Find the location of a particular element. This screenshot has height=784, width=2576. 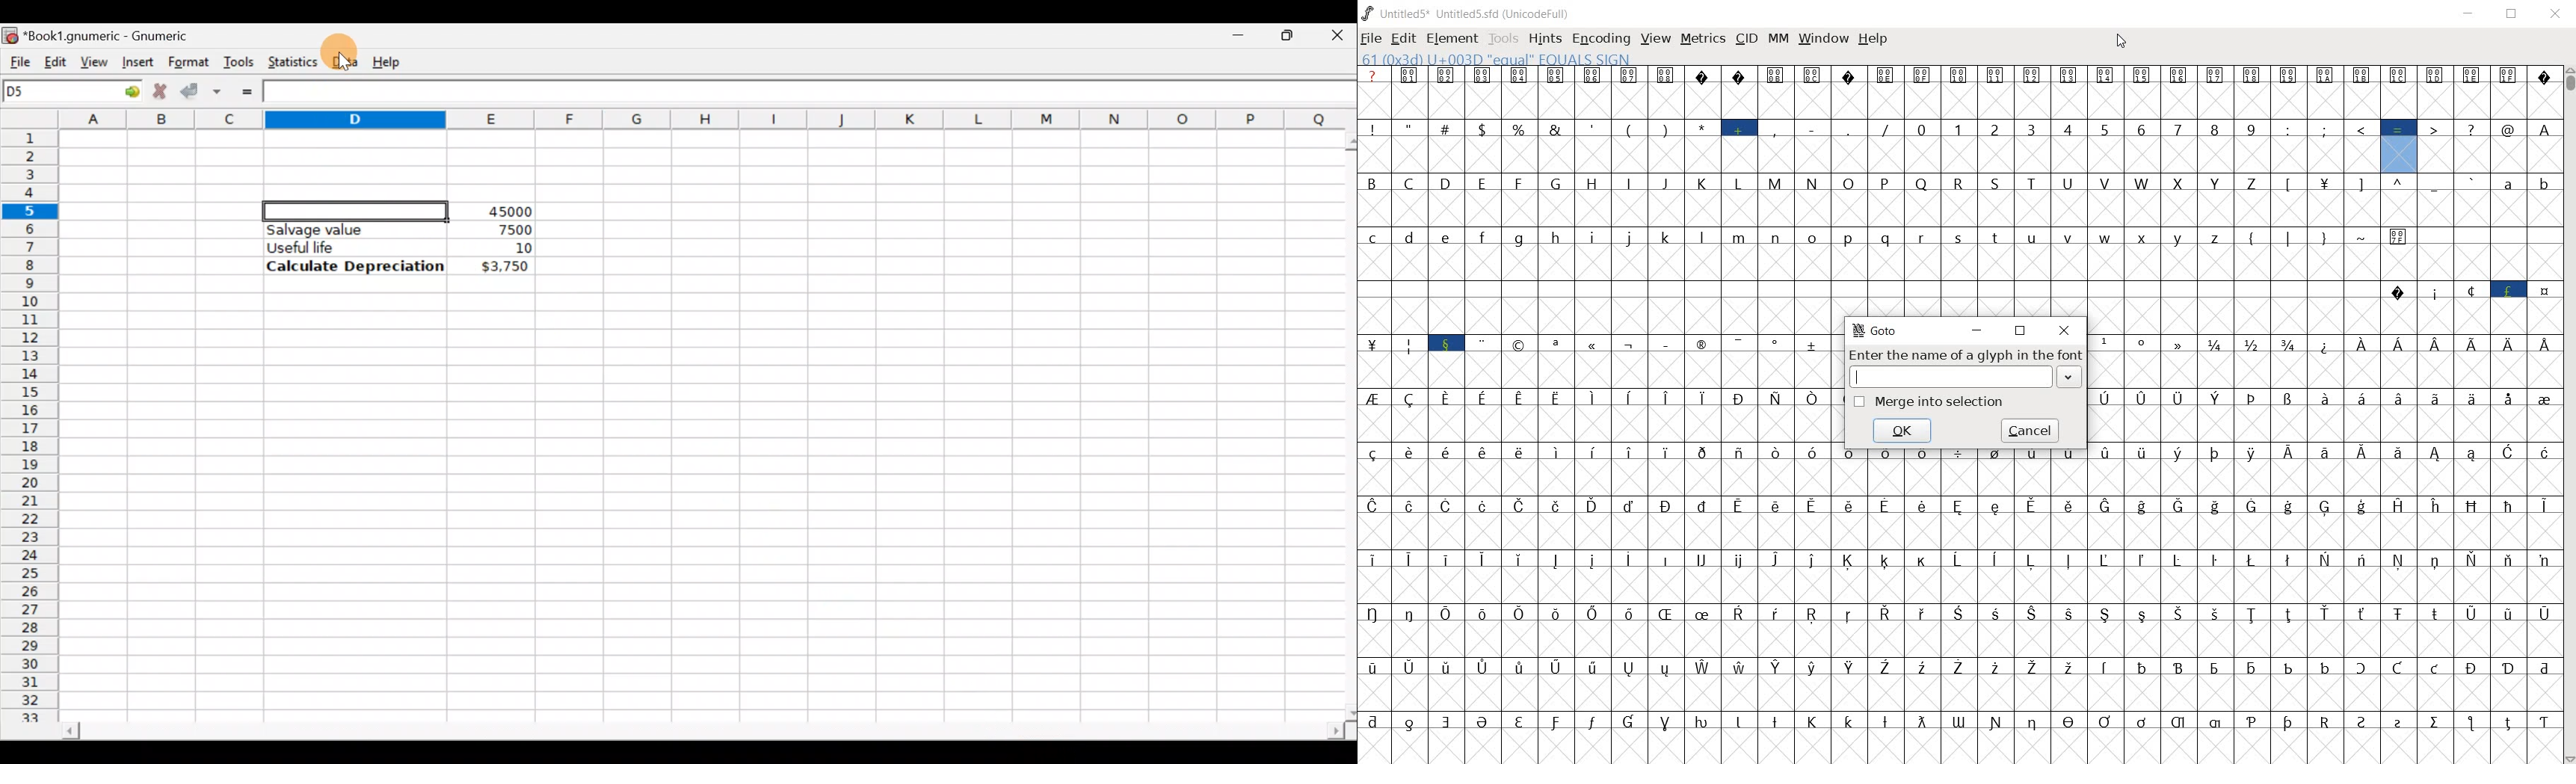

UNTITLED5* uNTITLED5.SFD (UnicodeFull) is located at coordinates (1467, 14).